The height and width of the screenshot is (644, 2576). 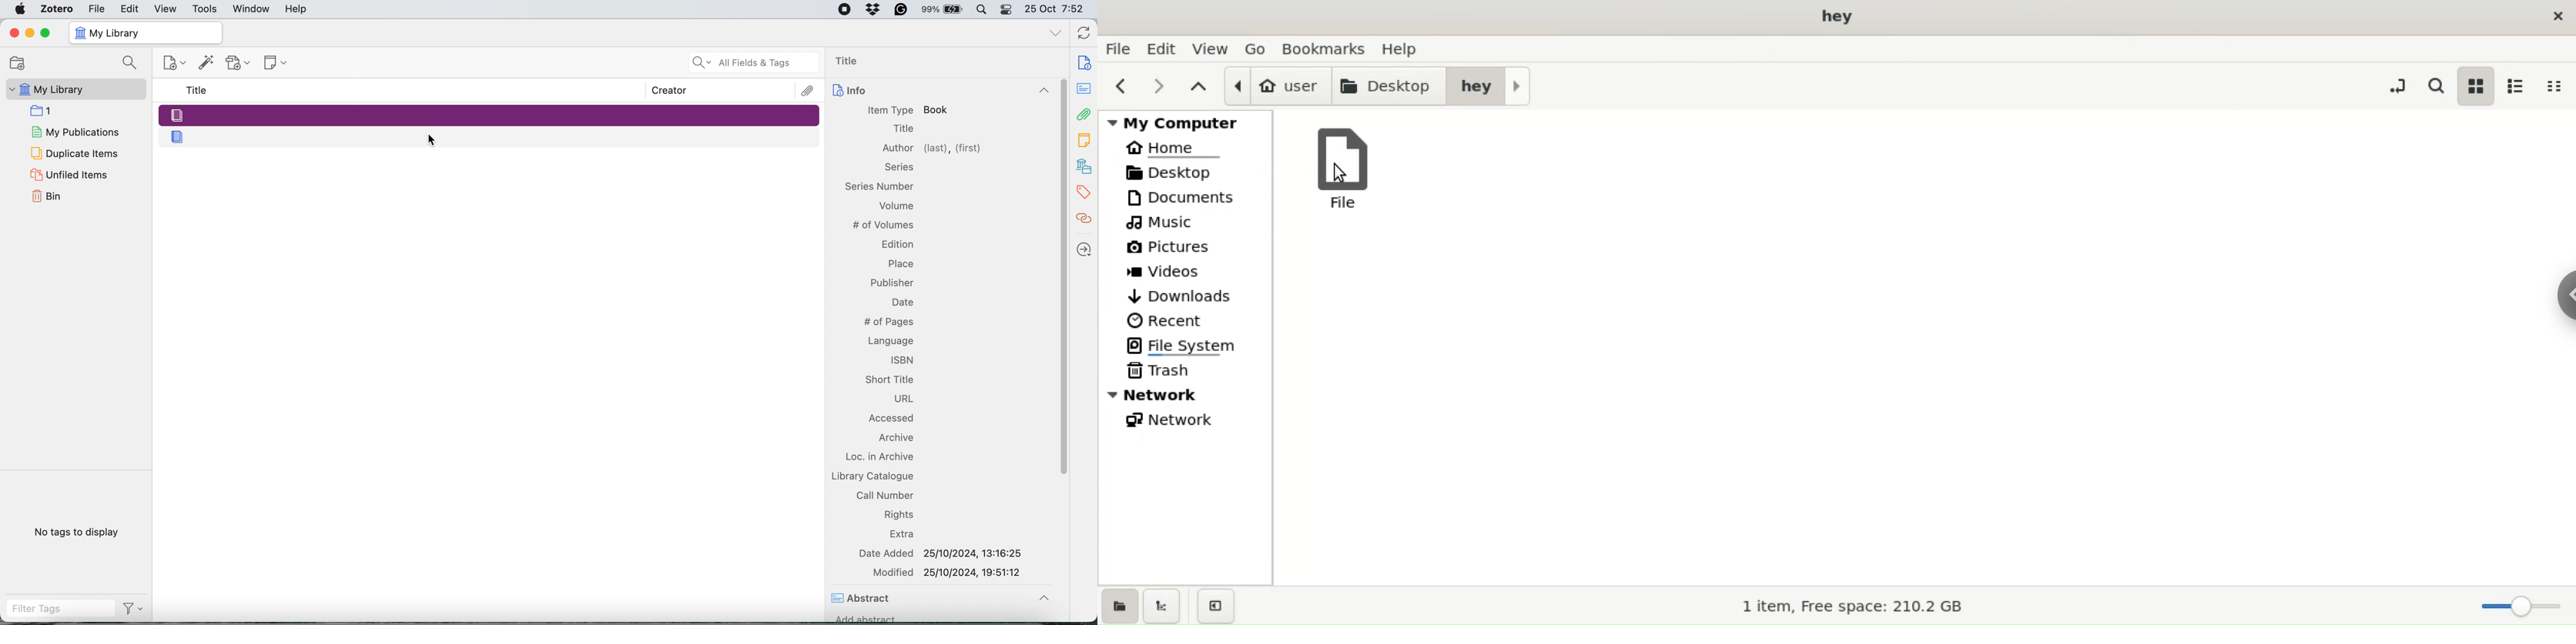 I want to click on My Library, so click(x=145, y=33).